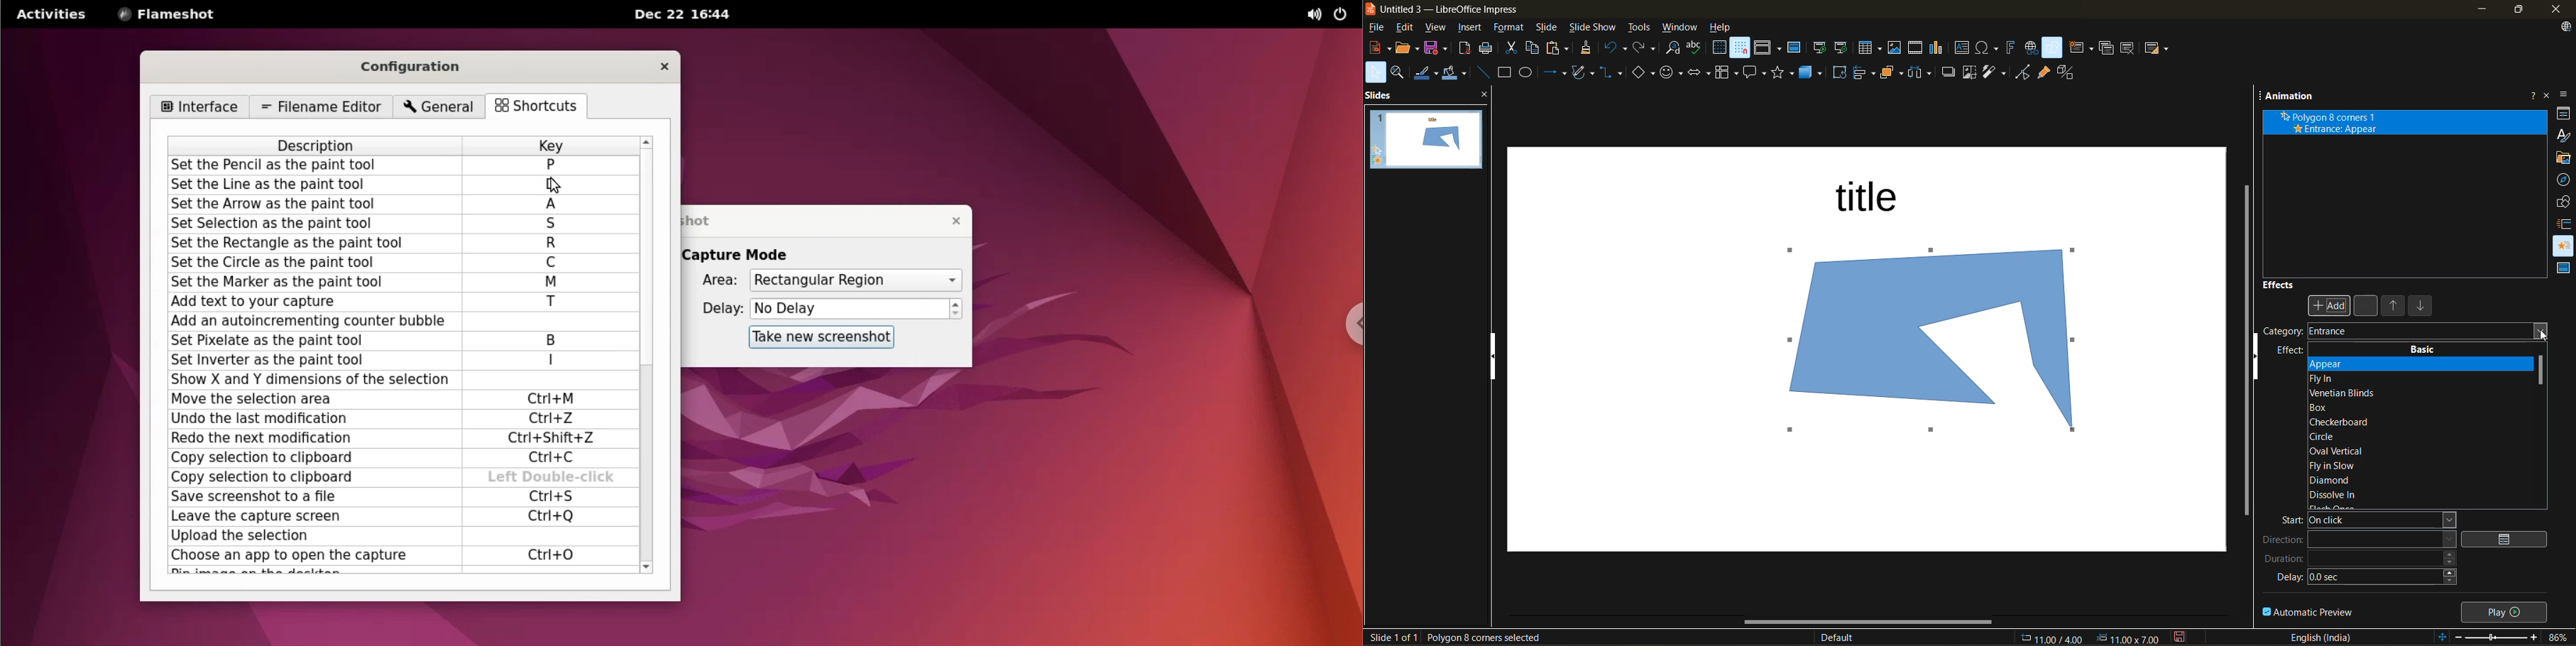 This screenshot has height=672, width=2576. Describe the element at coordinates (2556, 637) in the screenshot. I see `zoom factor` at that location.